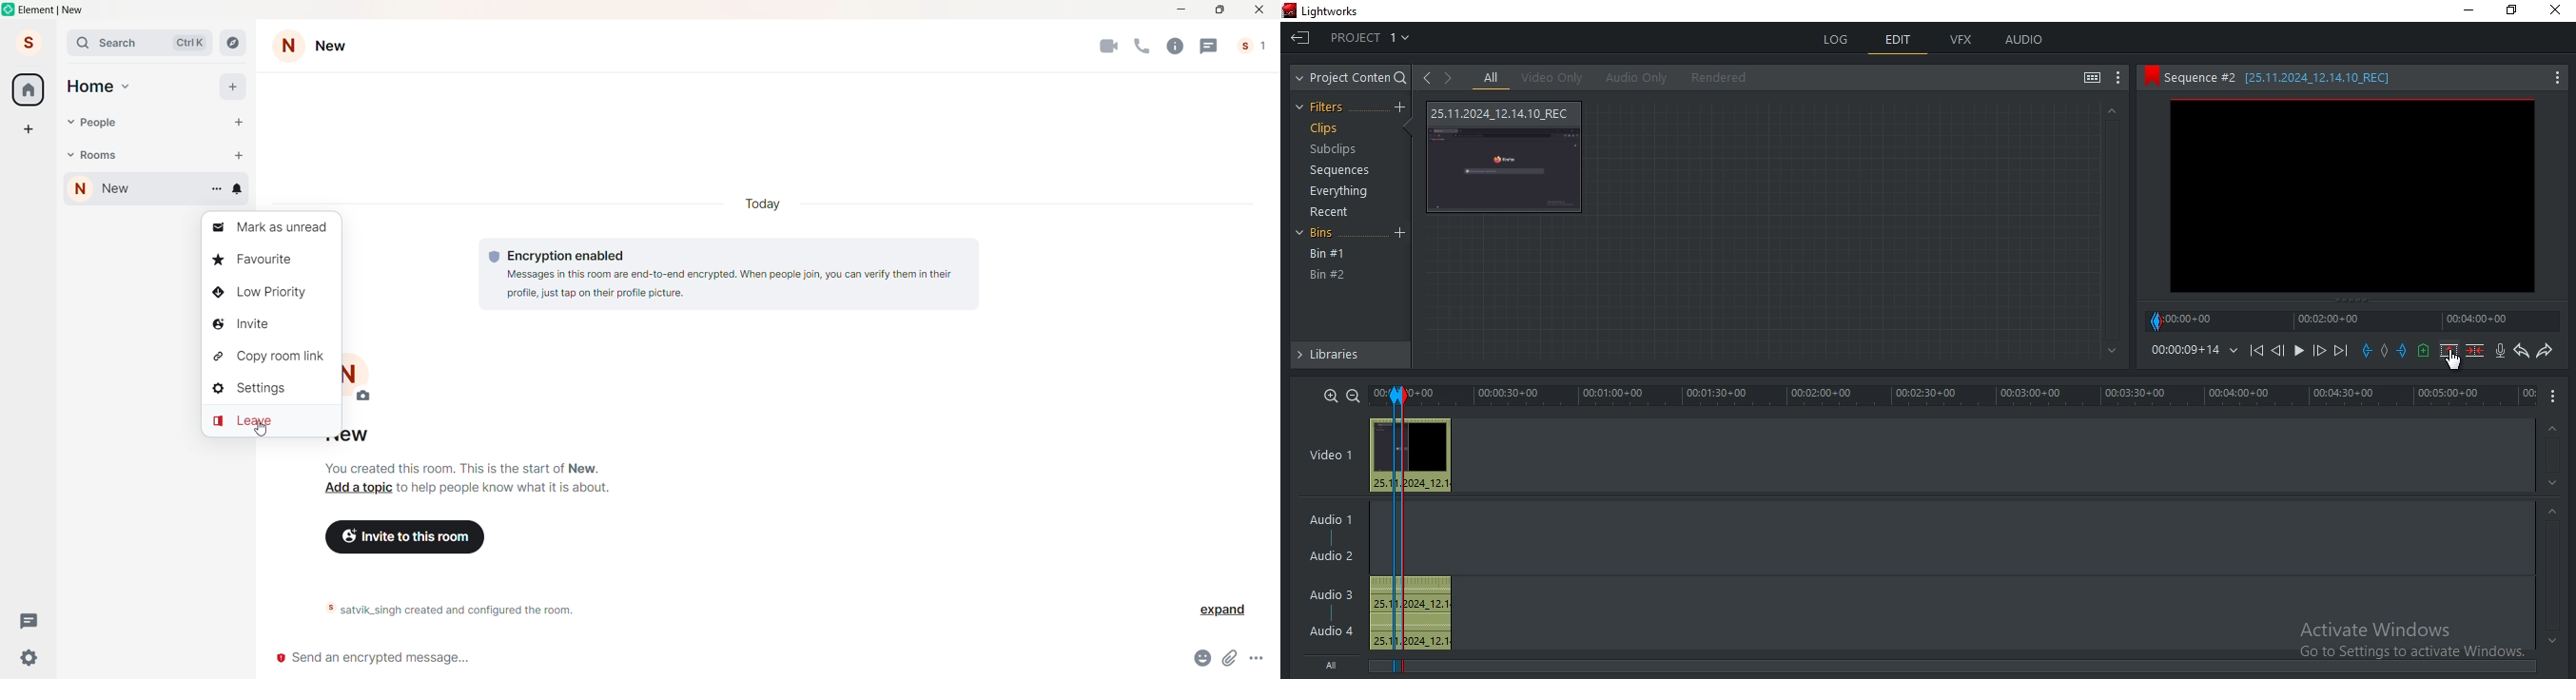 Image resolution: width=2576 pixels, height=700 pixels. Describe the element at coordinates (1334, 630) in the screenshot. I see `Audio` at that location.